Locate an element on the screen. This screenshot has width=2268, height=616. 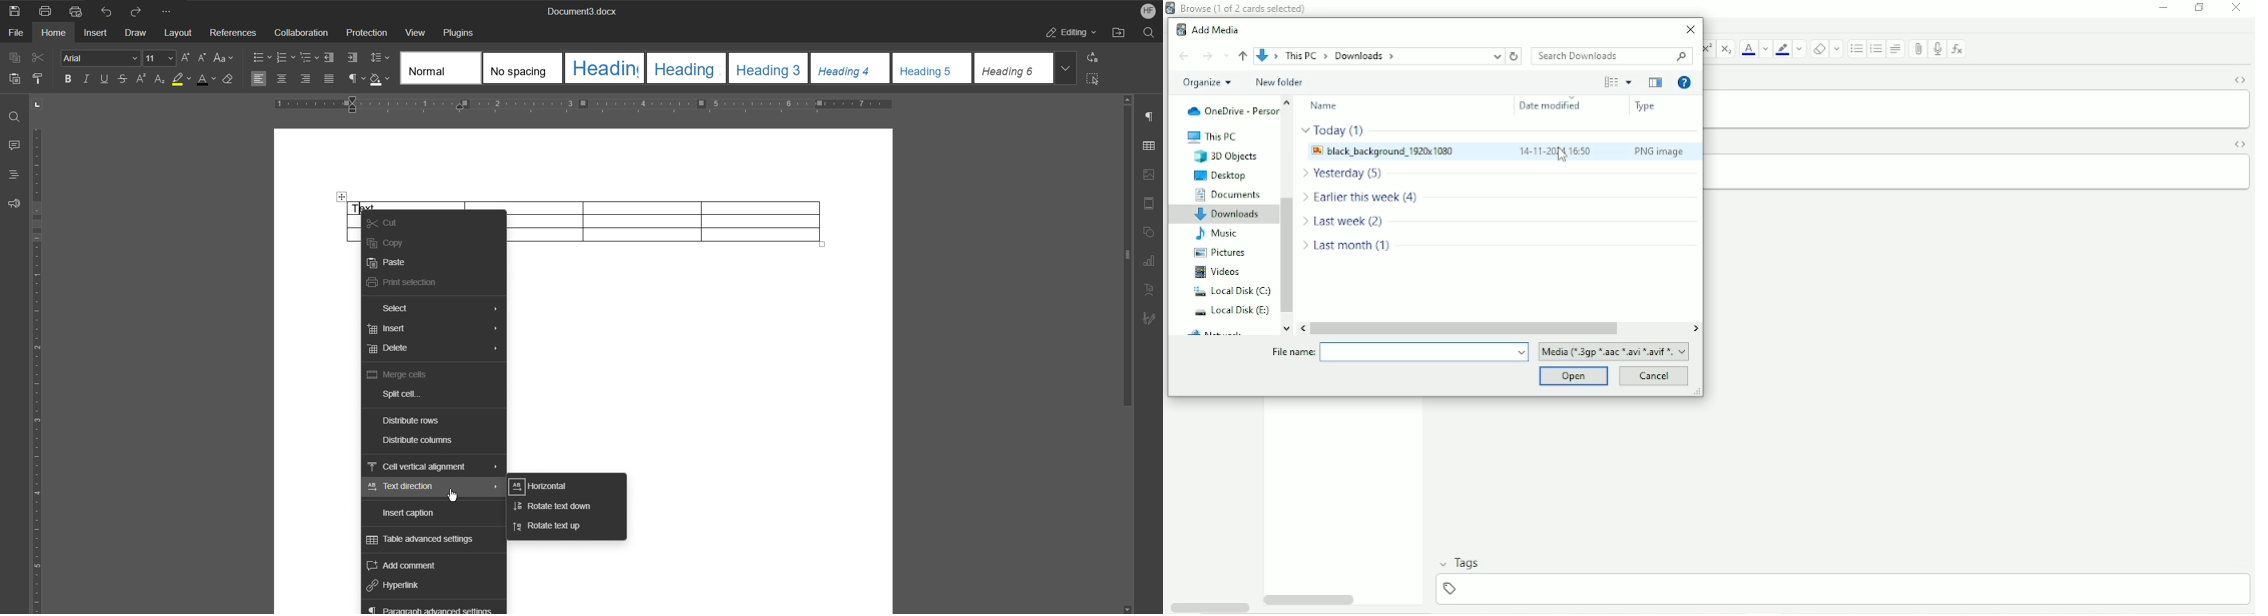
Distribute rows is located at coordinates (413, 420).